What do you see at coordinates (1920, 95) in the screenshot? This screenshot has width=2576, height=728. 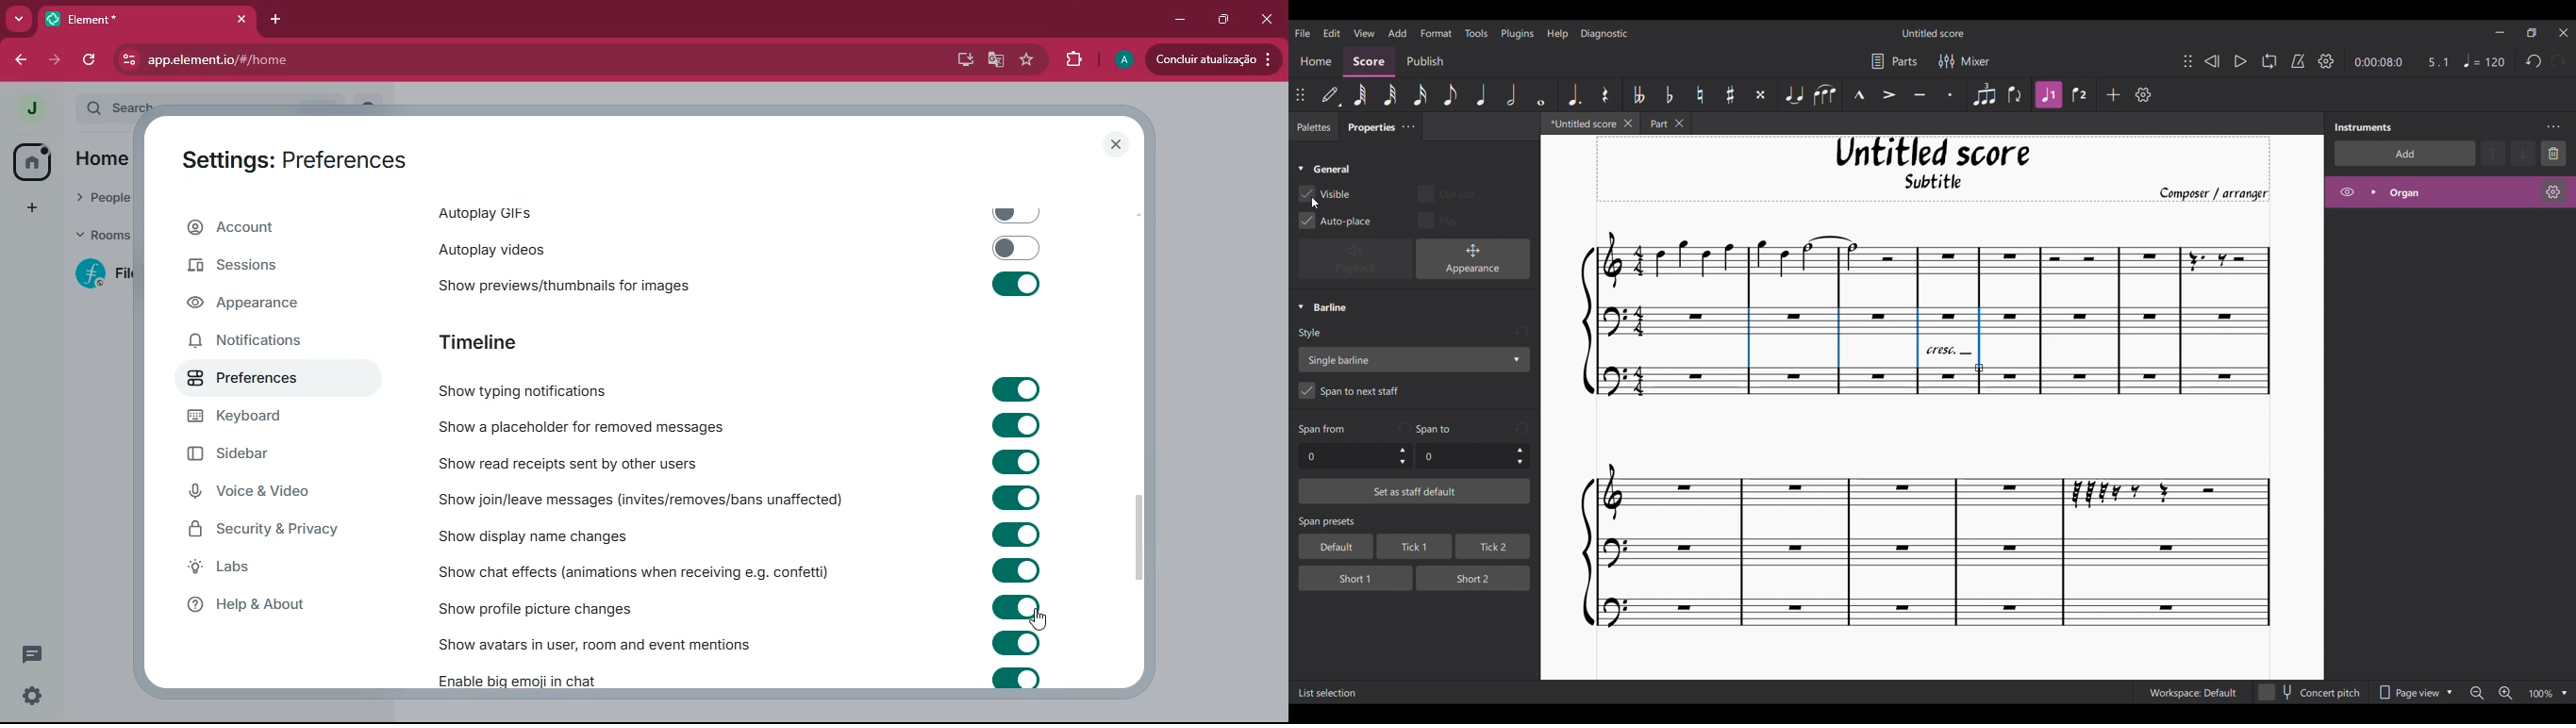 I see `Tenuto` at bounding box center [1920, 95].